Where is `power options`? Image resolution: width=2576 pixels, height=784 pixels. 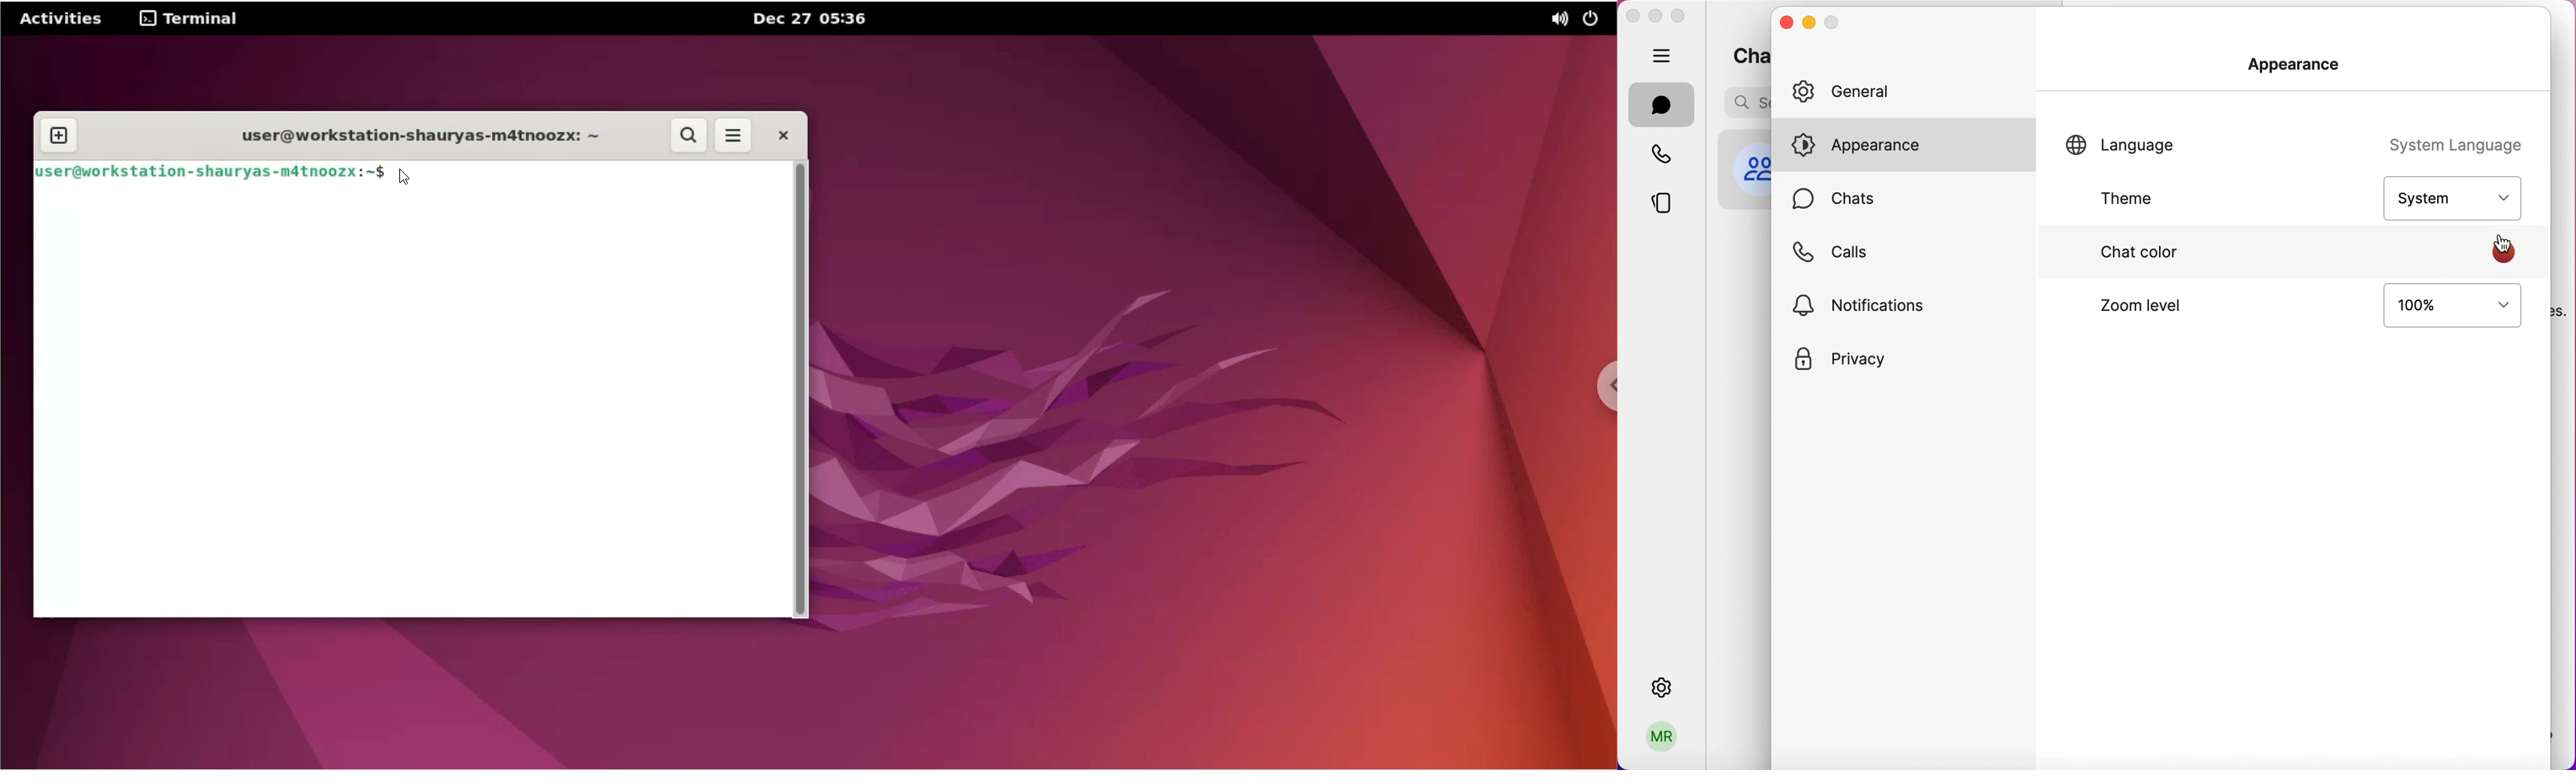 power options is located at coordinates (1595, 19).